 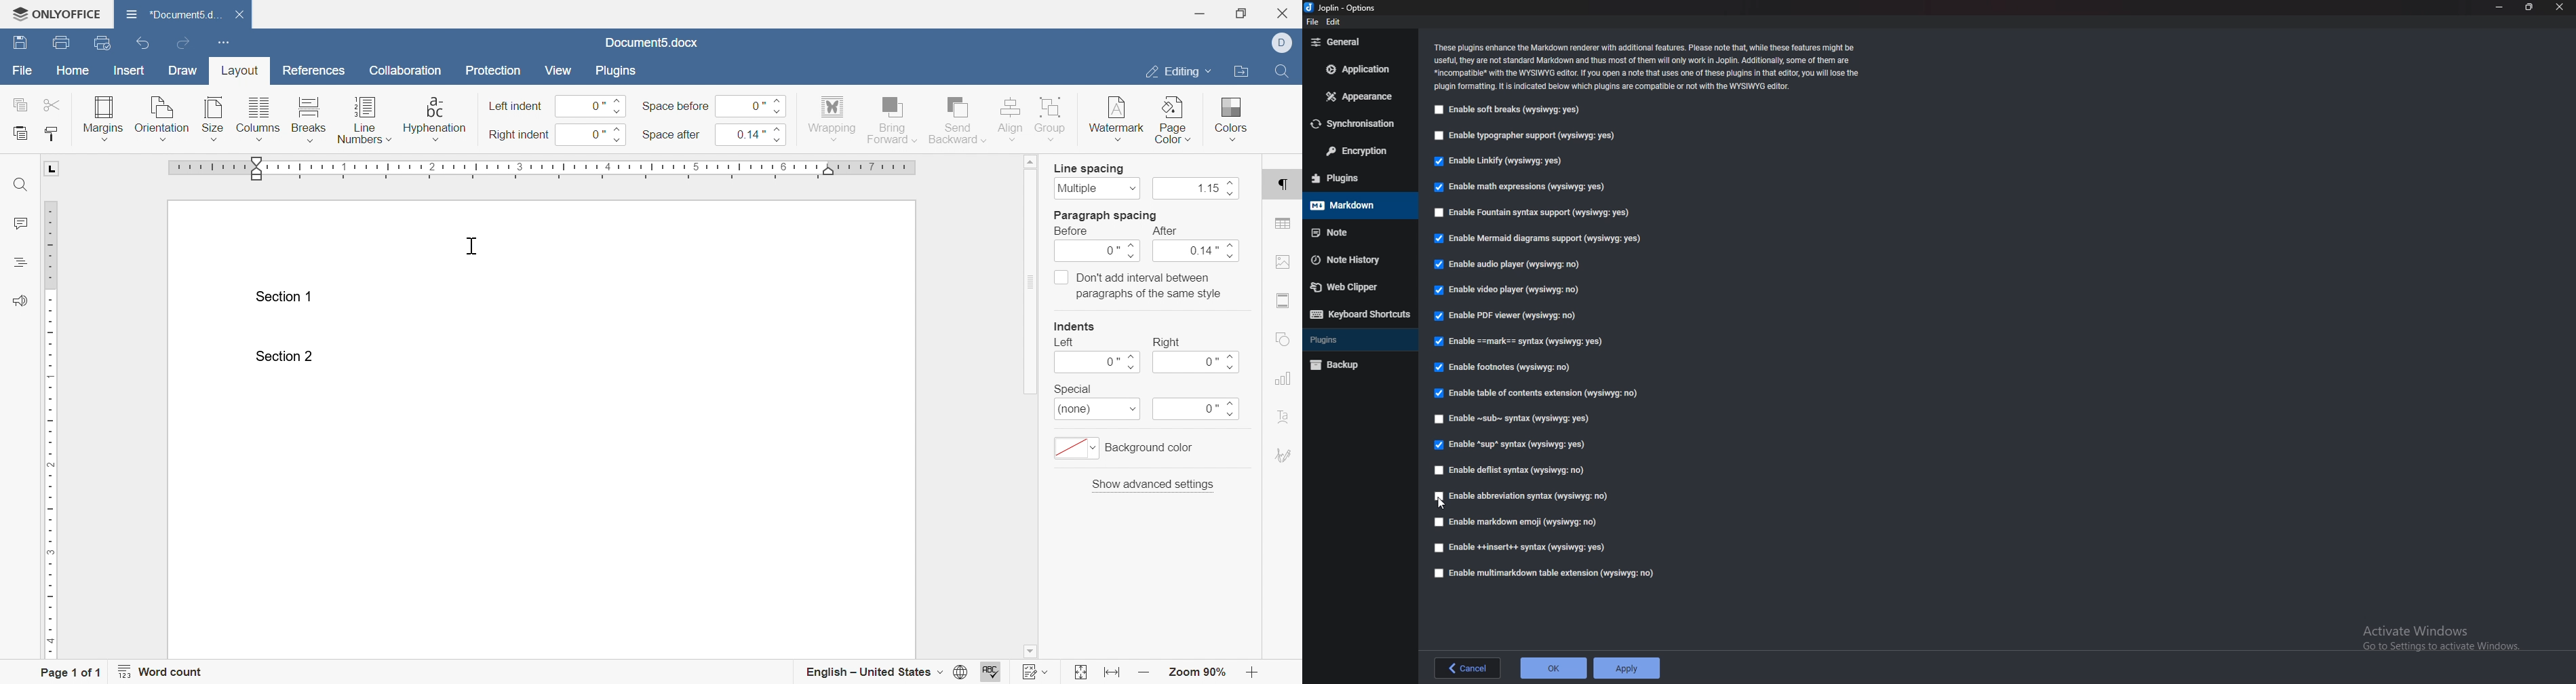 I want to click on plugins, so click(x=1358, y=339).